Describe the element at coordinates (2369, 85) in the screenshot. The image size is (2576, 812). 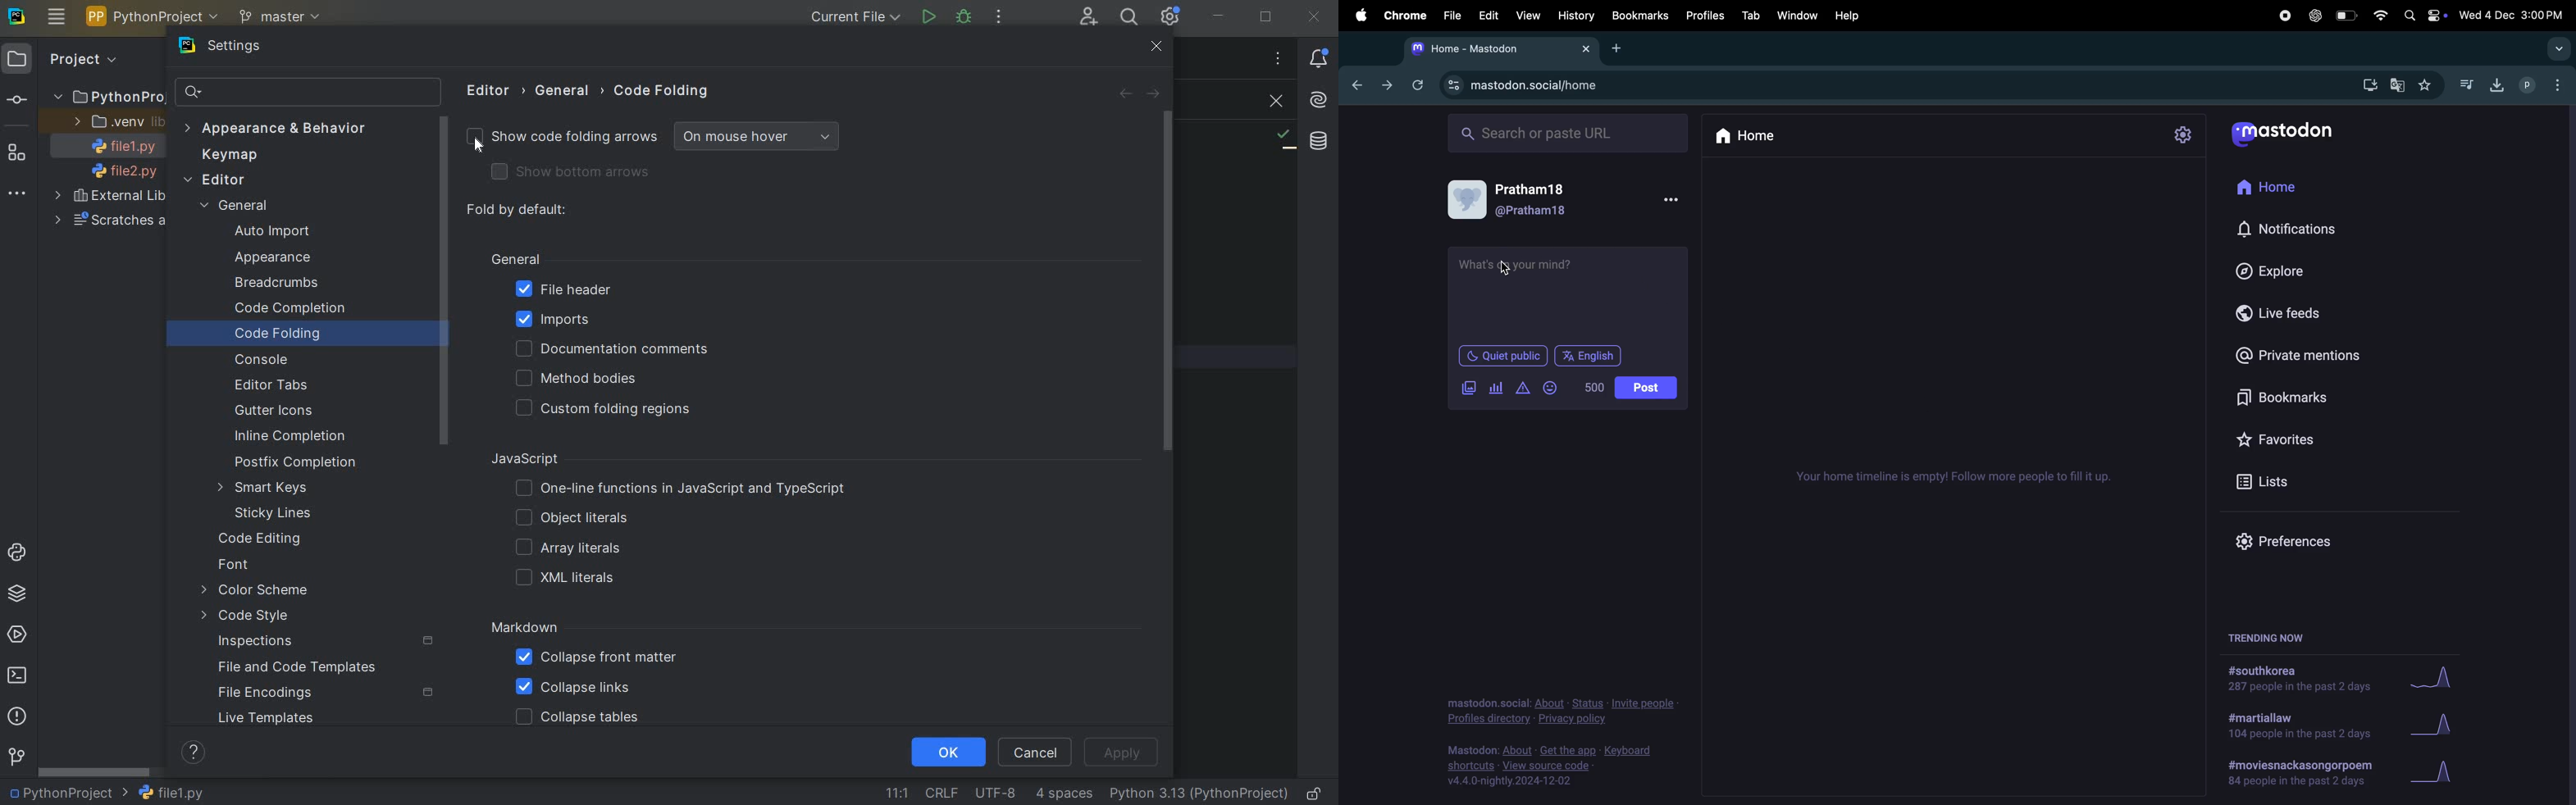
I see `download` at that location.